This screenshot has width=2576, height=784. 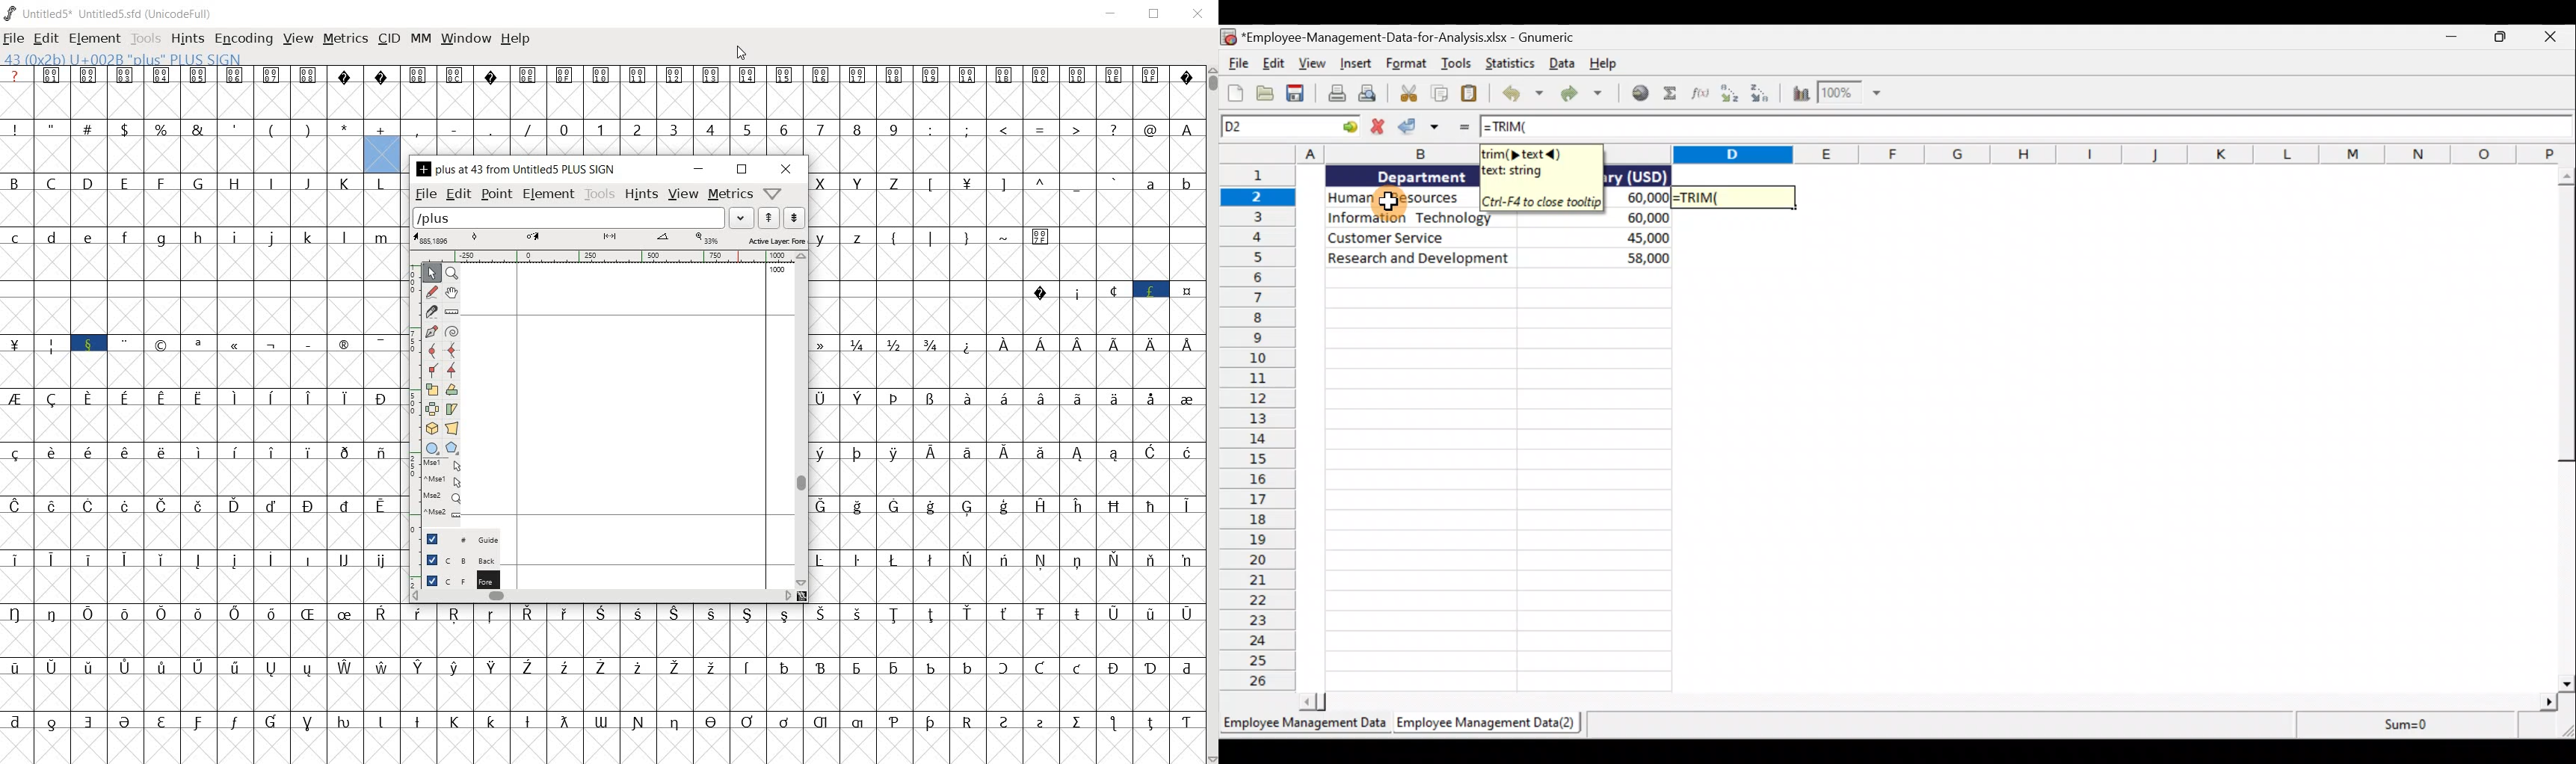 I want to click on , so click(x=411, y=493).